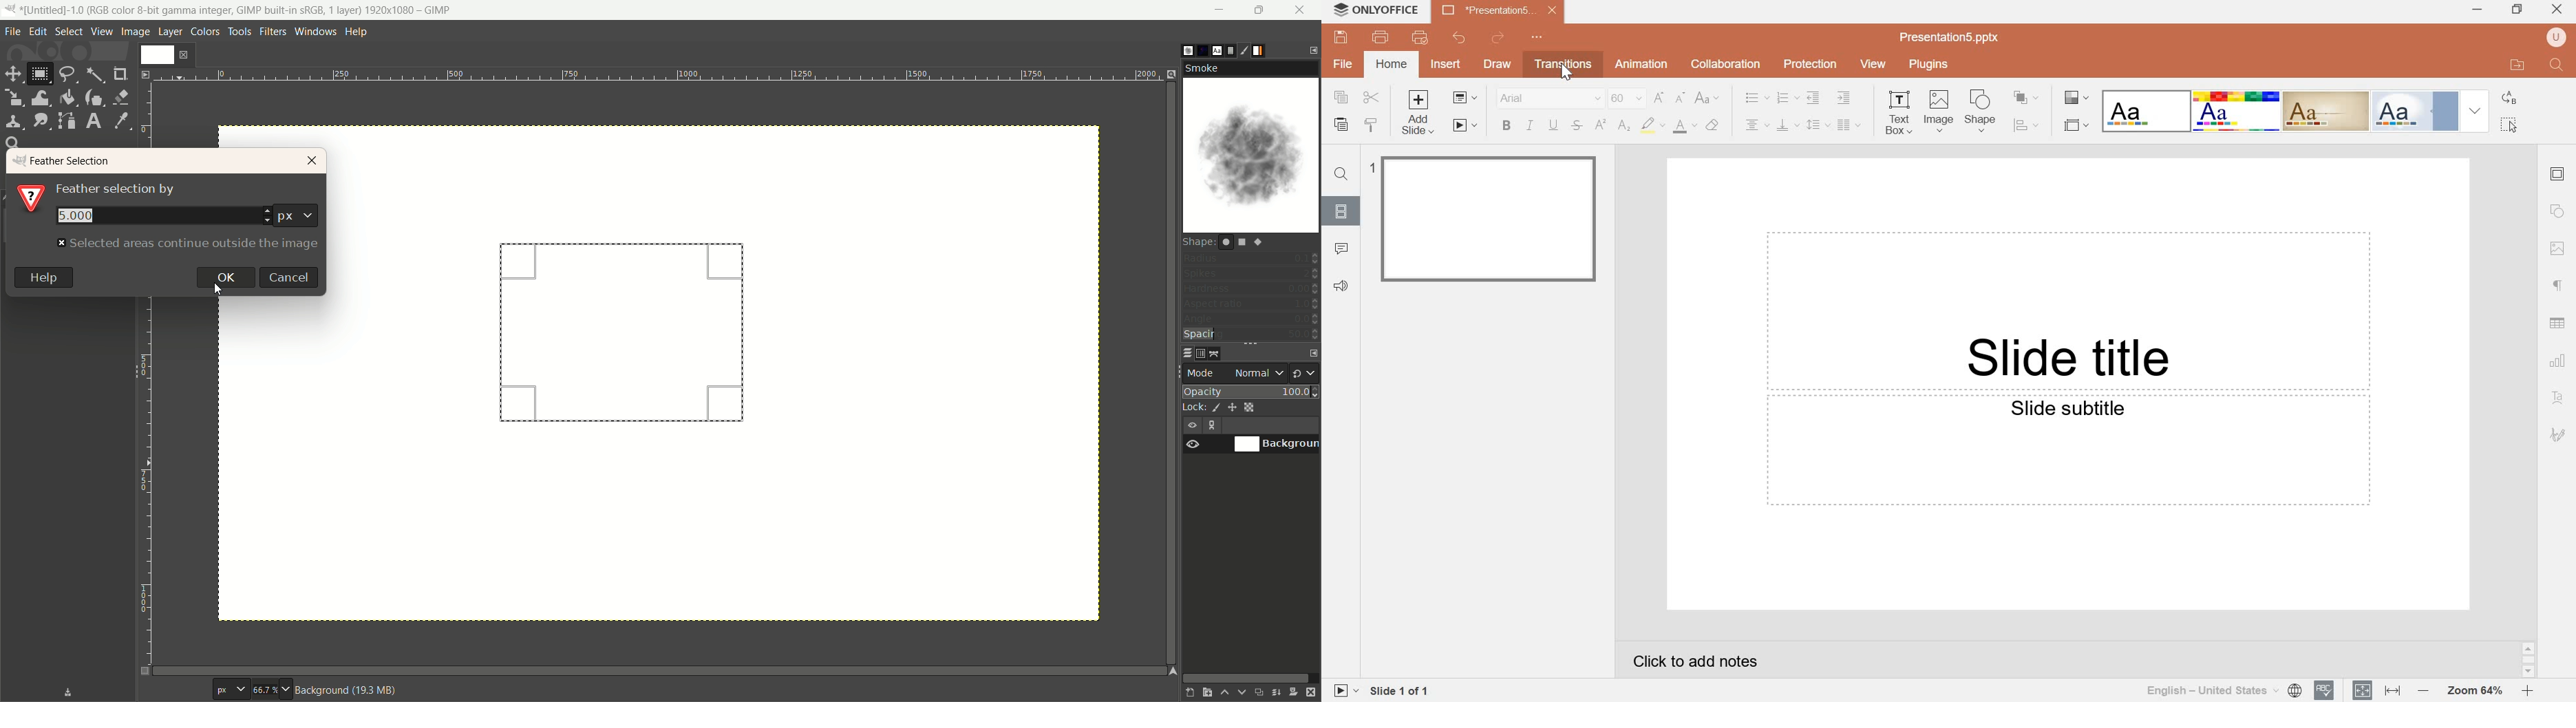 This screenshot has width=2576, height=728. What do you see at coordinates (121, 96) in the screenshot?
I see `eraser` at bounding box center [121, 96].